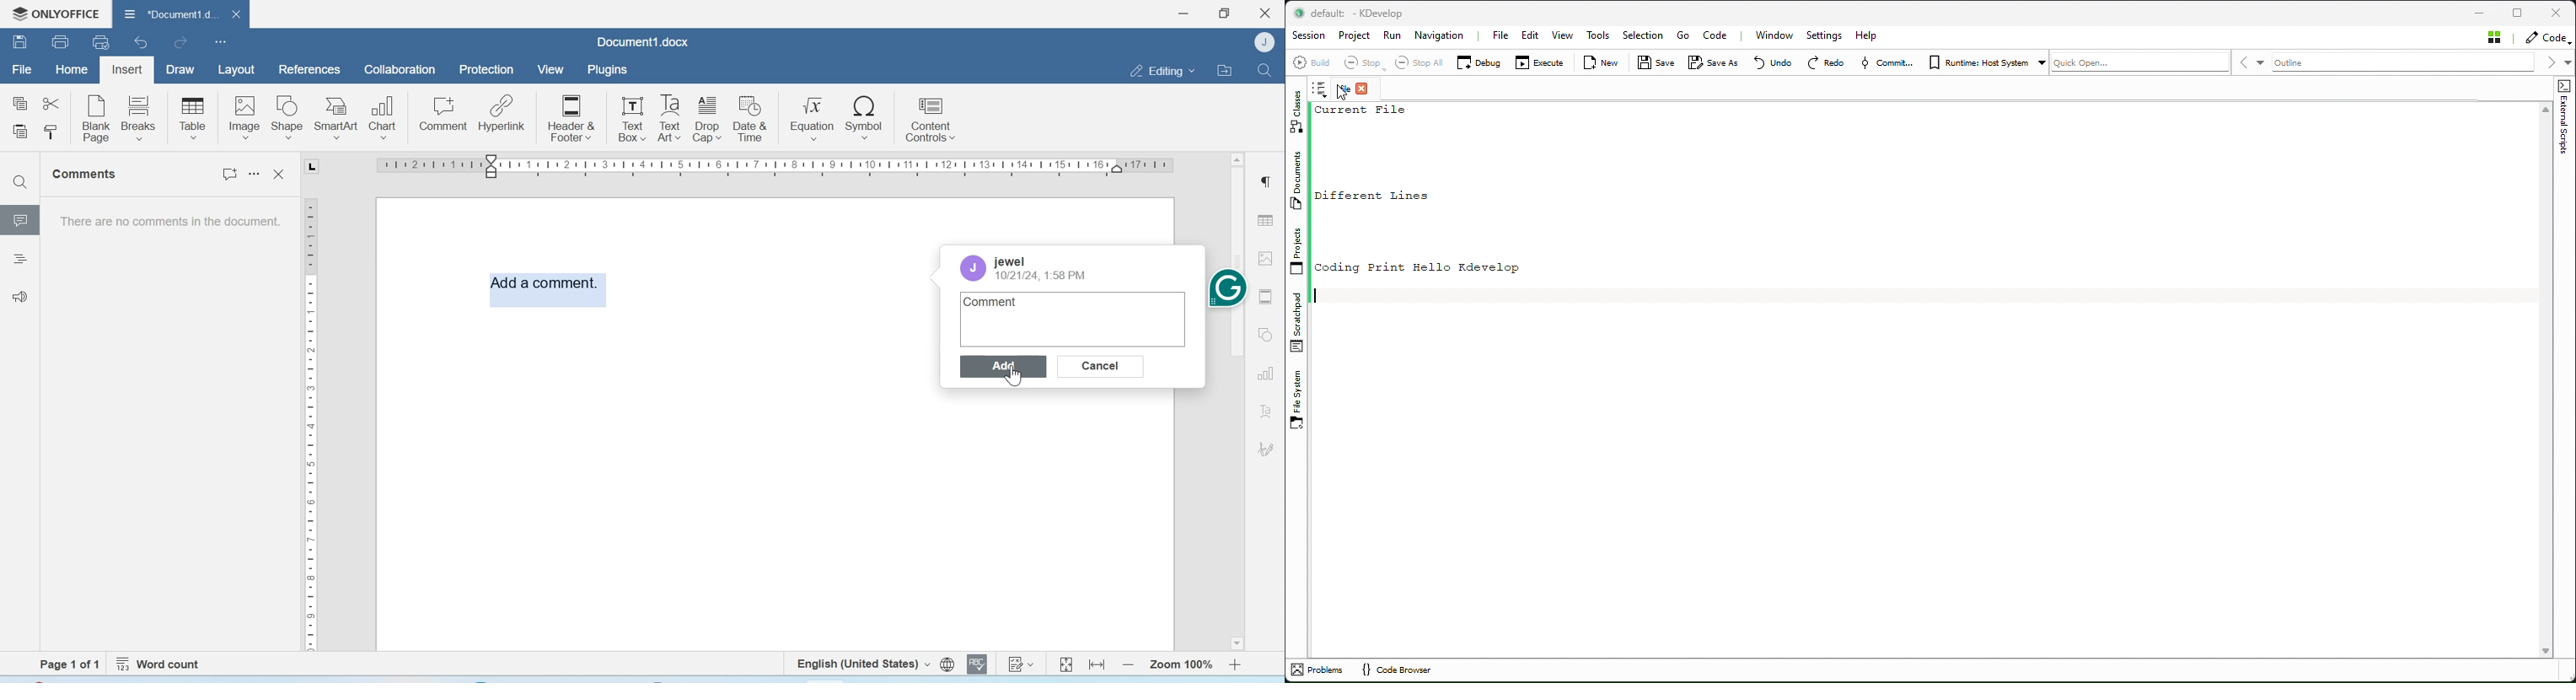 Image resolution: width=2576 pixels, height=700 pixels. Describe the element at coordinates (21, 225) in the screenshot. I see `Comment icon` at that location.